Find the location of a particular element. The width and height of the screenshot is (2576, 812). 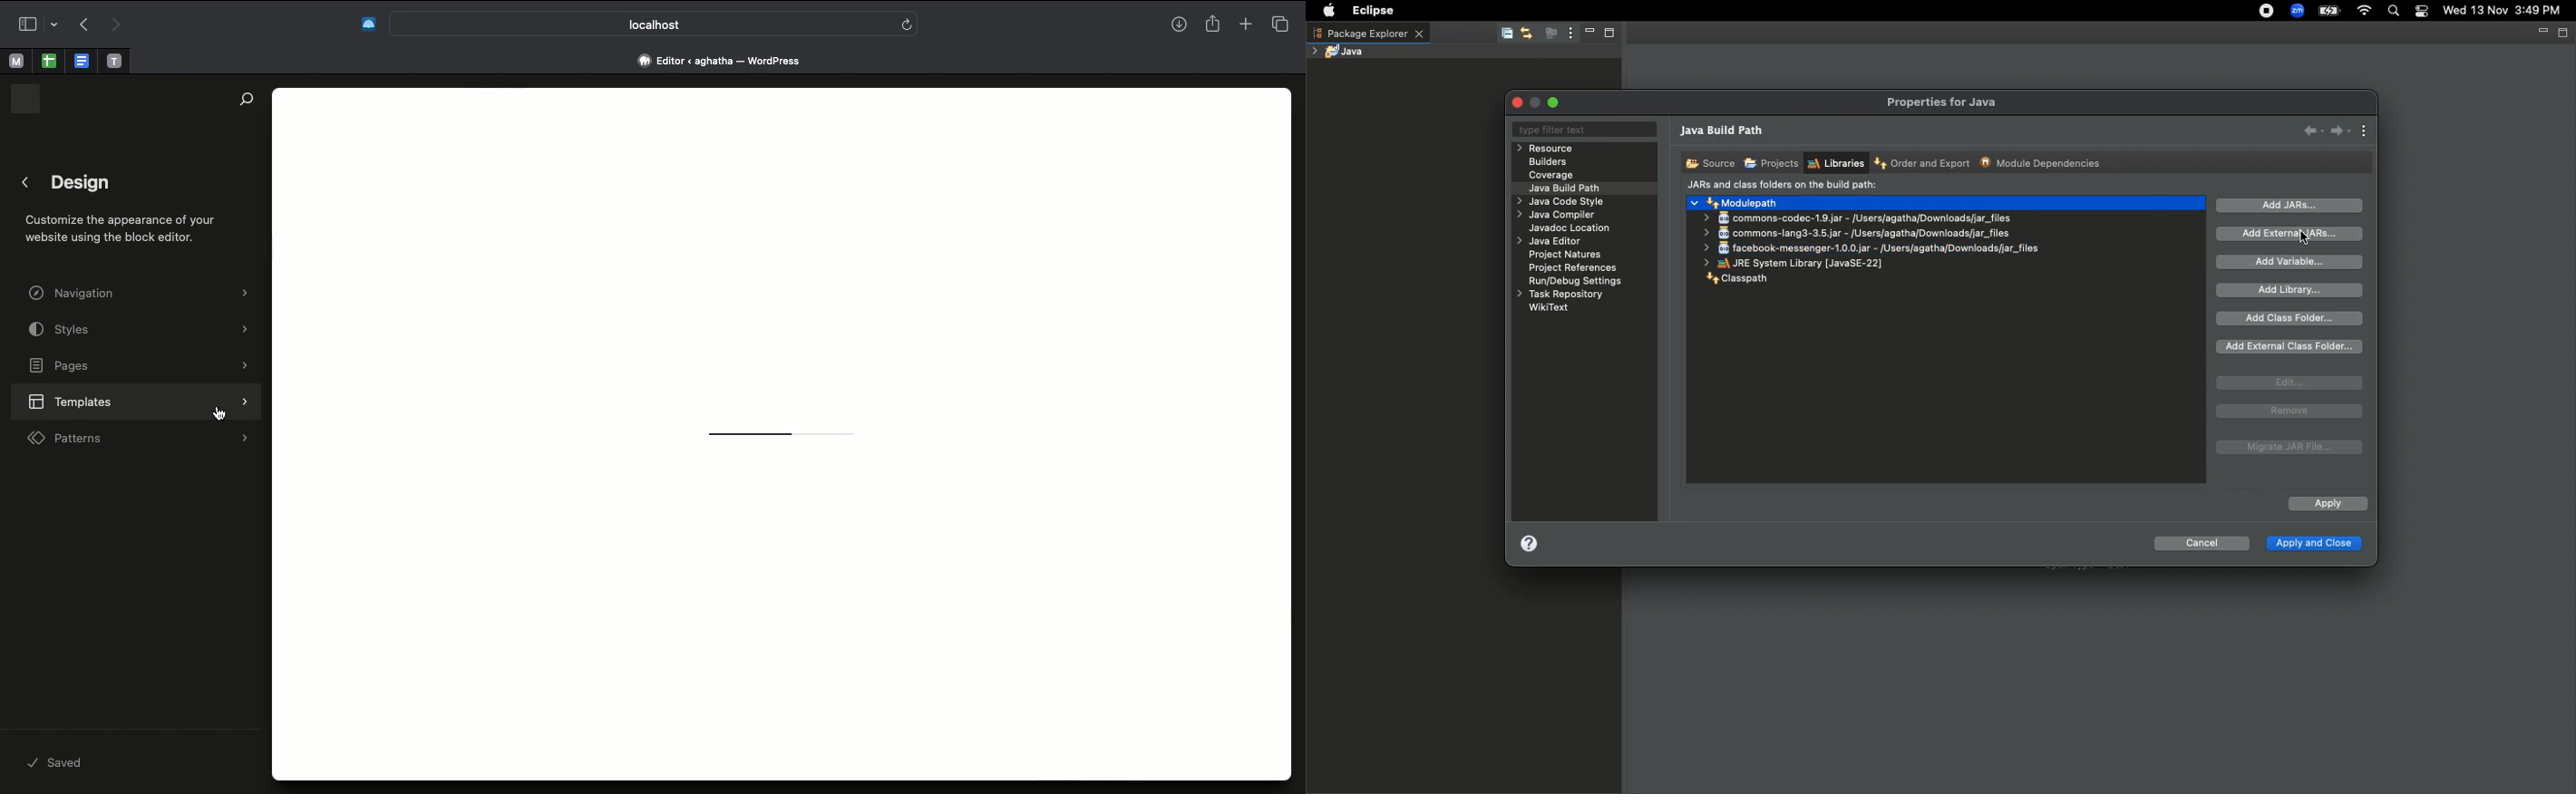

RuryDebug is located at coordinates (1576, 283).